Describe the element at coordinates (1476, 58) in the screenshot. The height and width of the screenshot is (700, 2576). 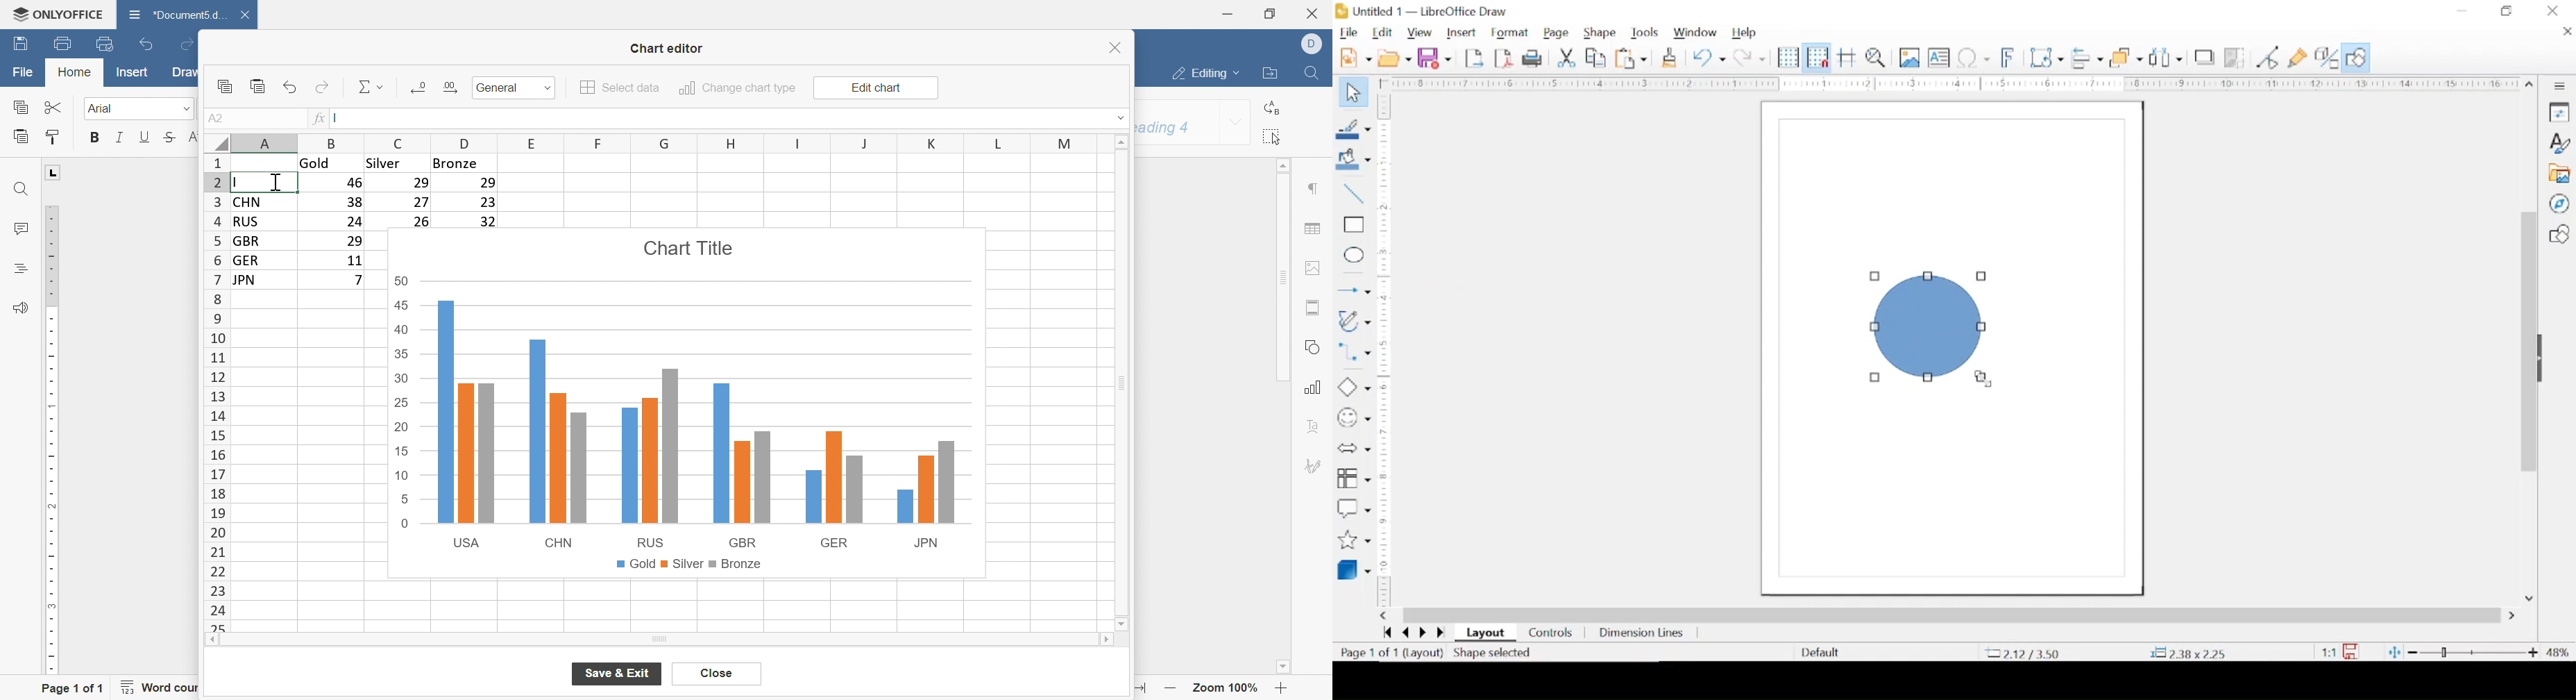
I see `export` at that location.